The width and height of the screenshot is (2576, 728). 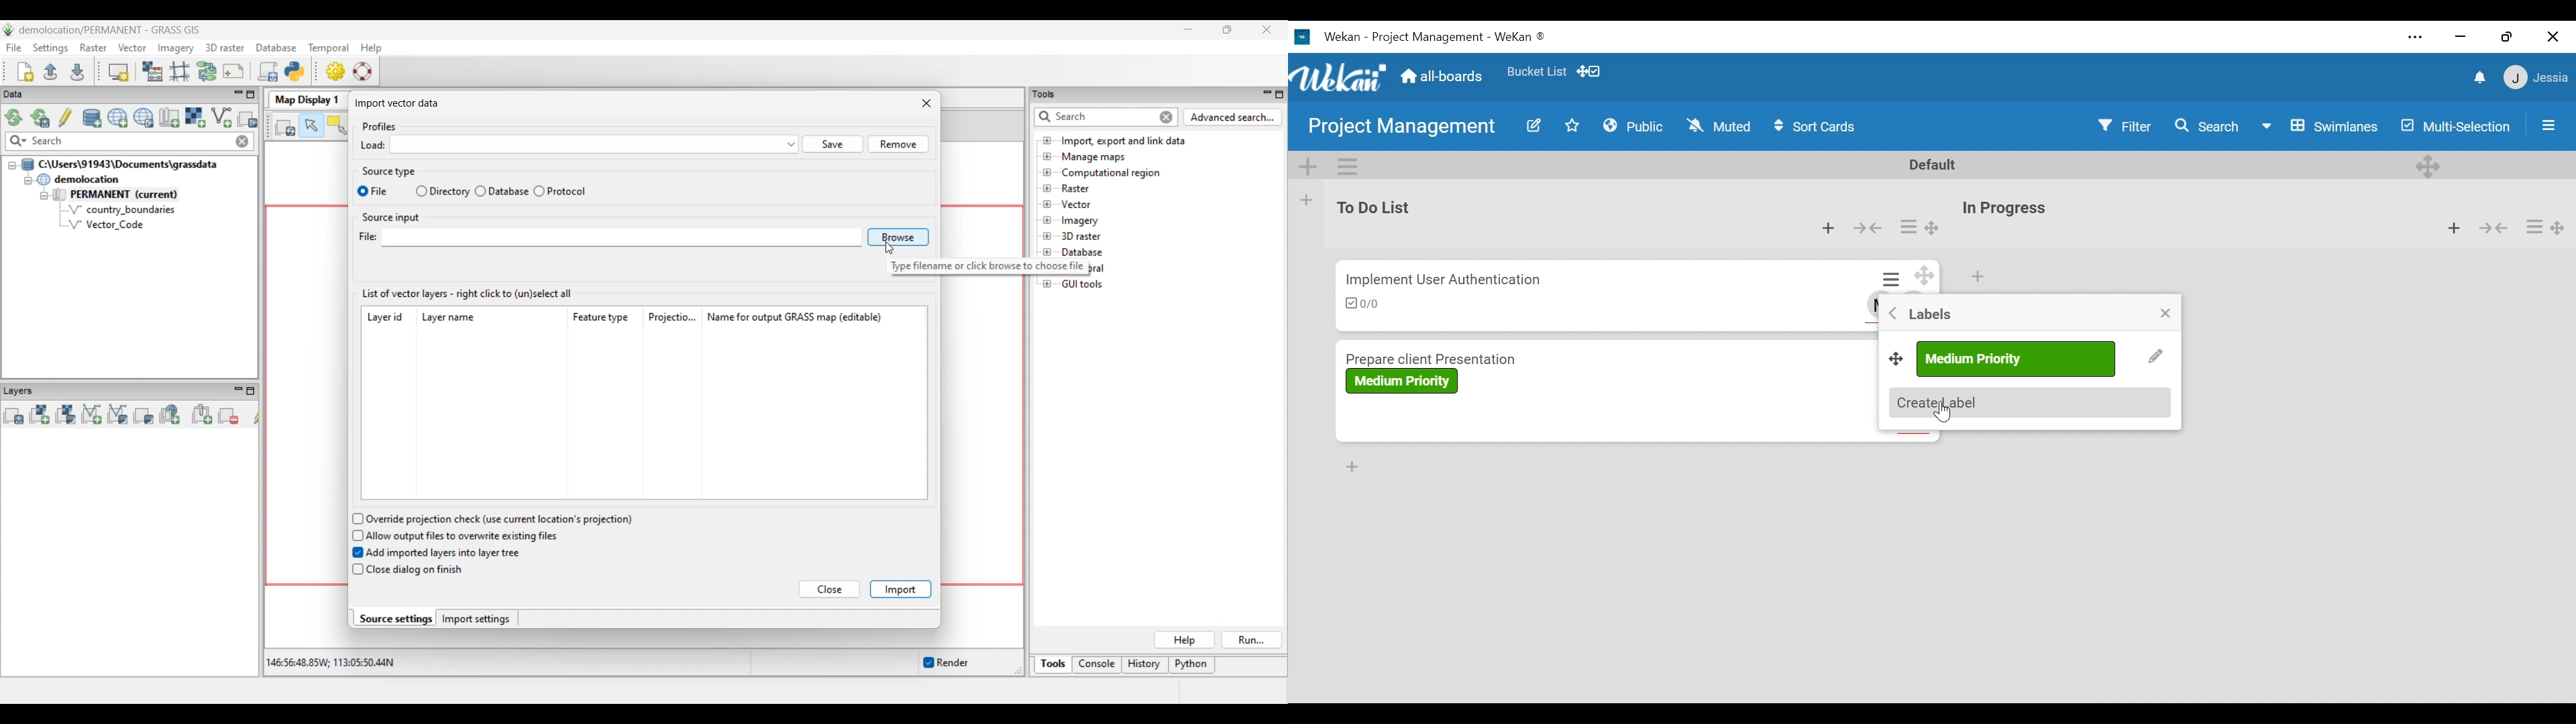 What do you see at coordinates (2533, 227) in the screenshot?
I see `Card actions` at bounding box center [2533, 227].